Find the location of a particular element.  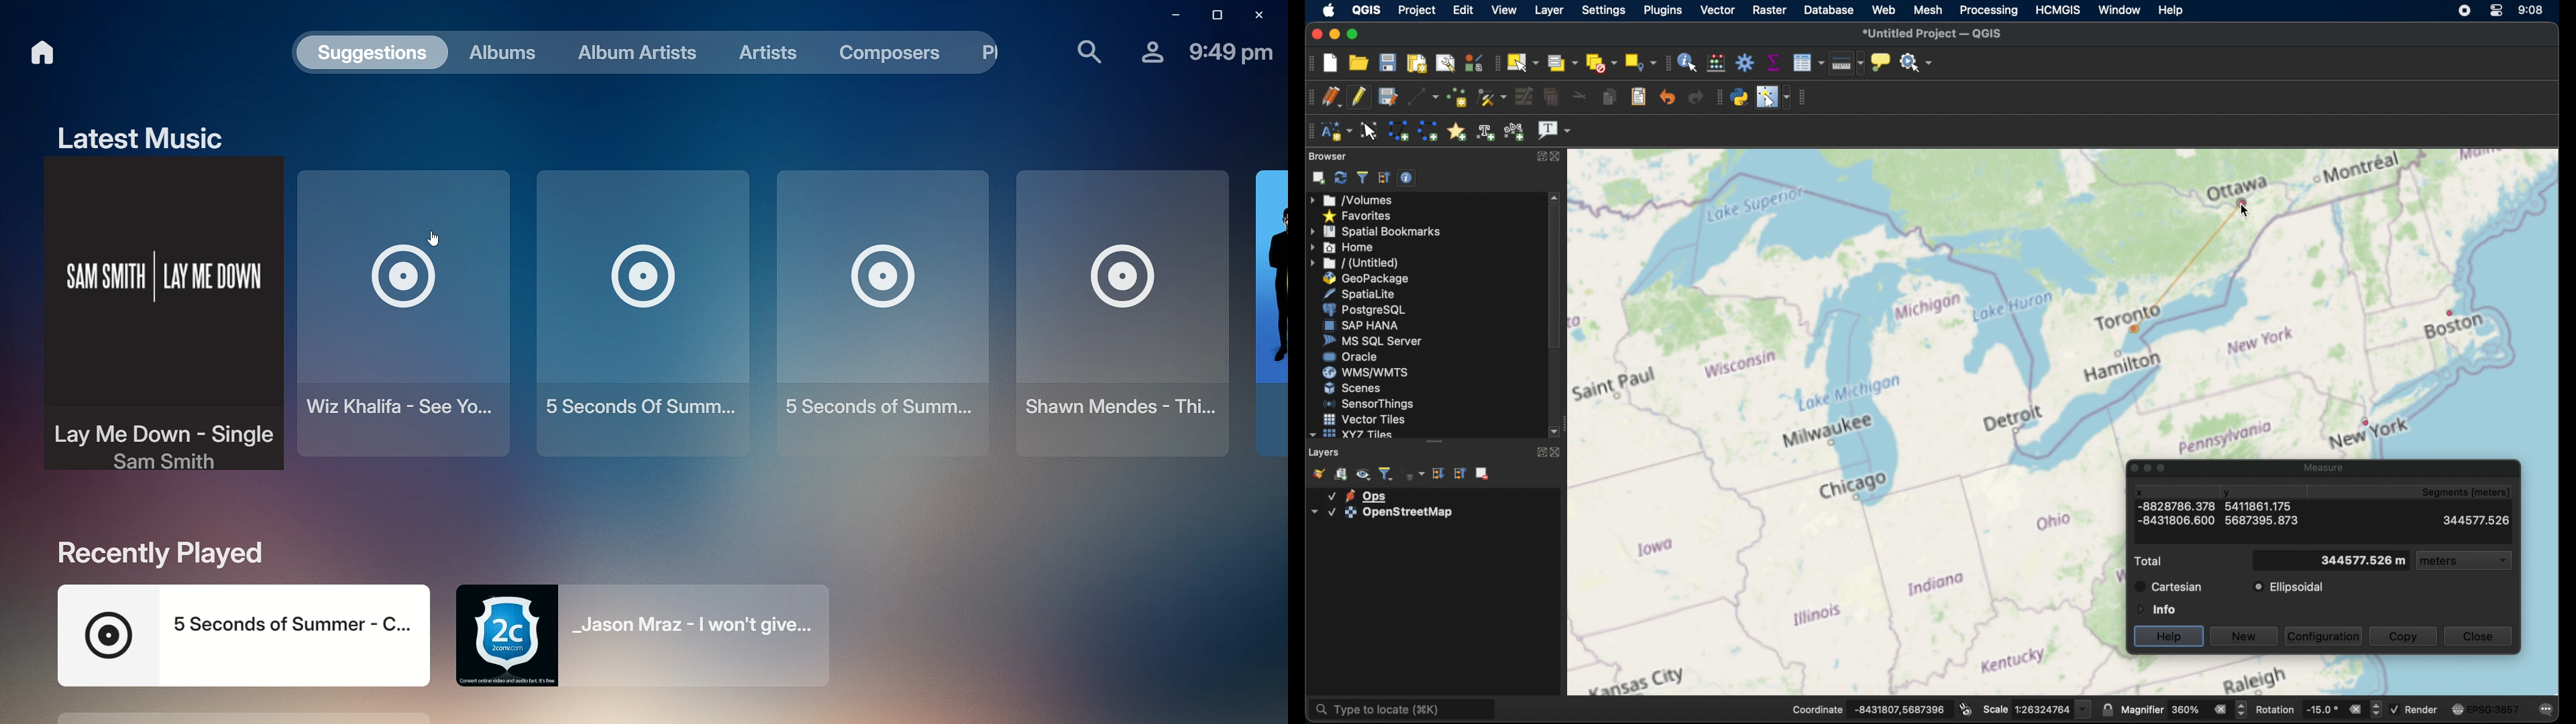

cursor is located at coordinates (2251, 210).